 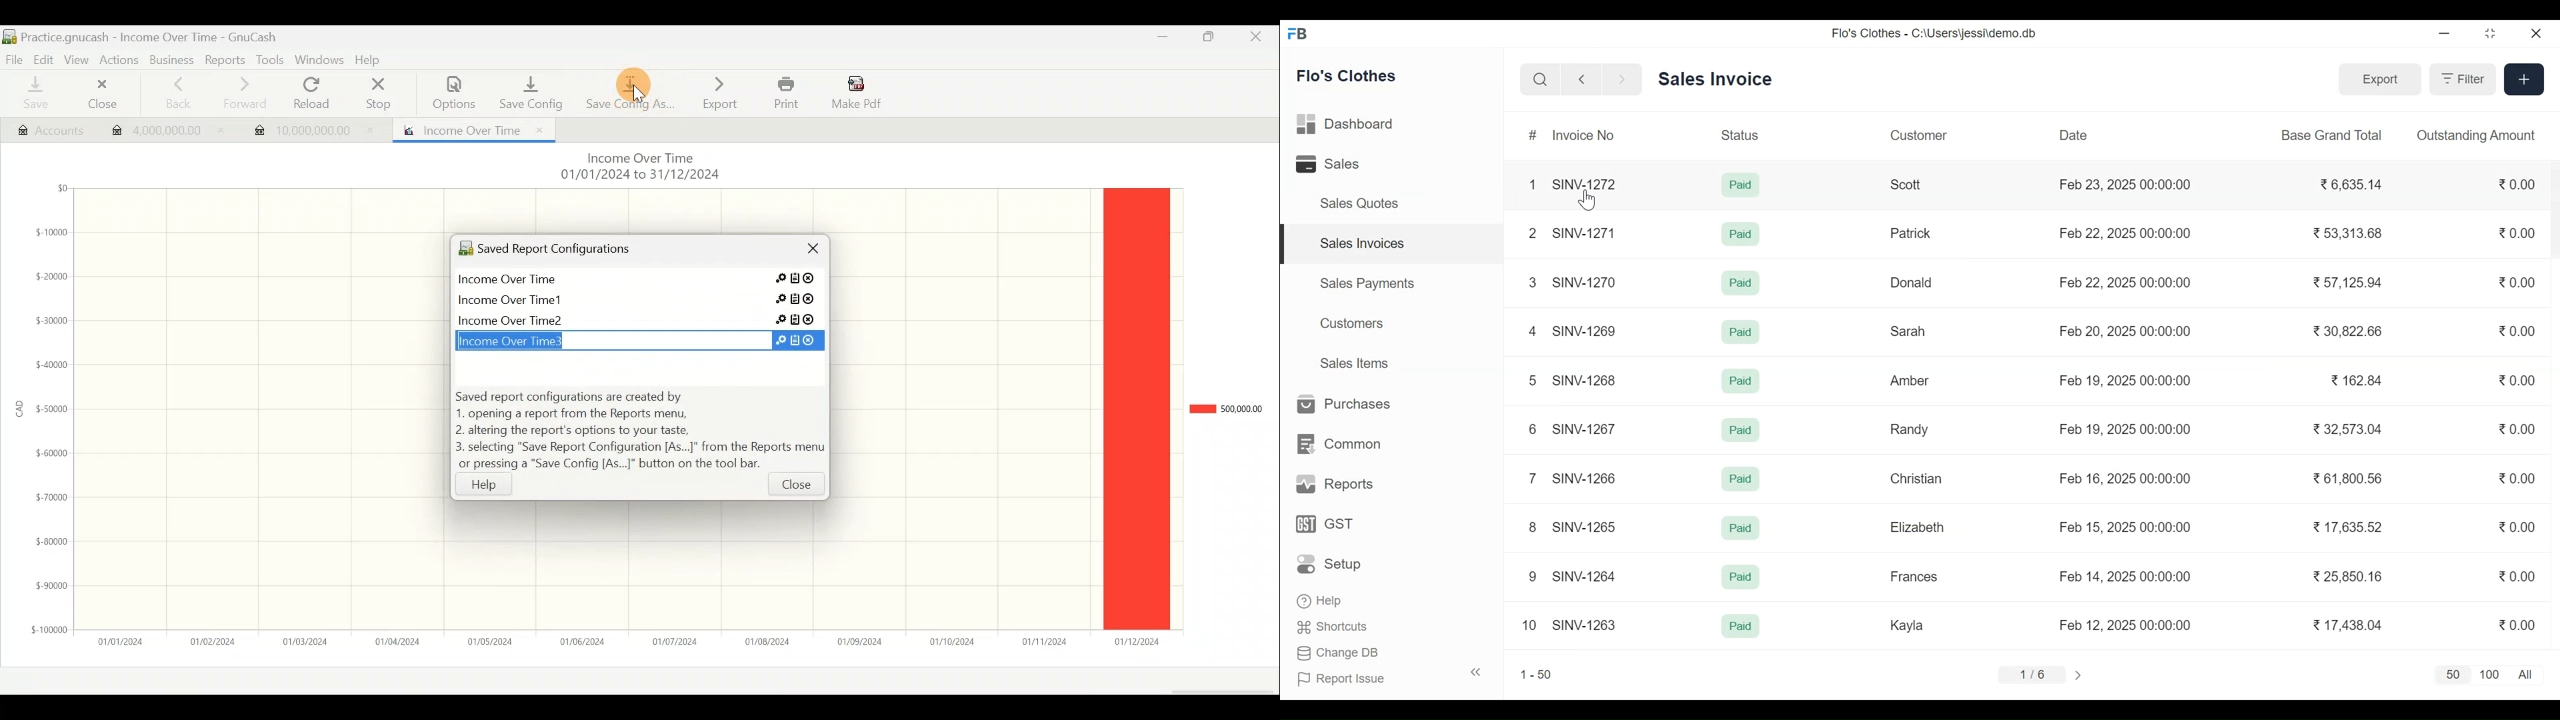 I want to click on Flo's Clothes, so click(x=1348, y=75).